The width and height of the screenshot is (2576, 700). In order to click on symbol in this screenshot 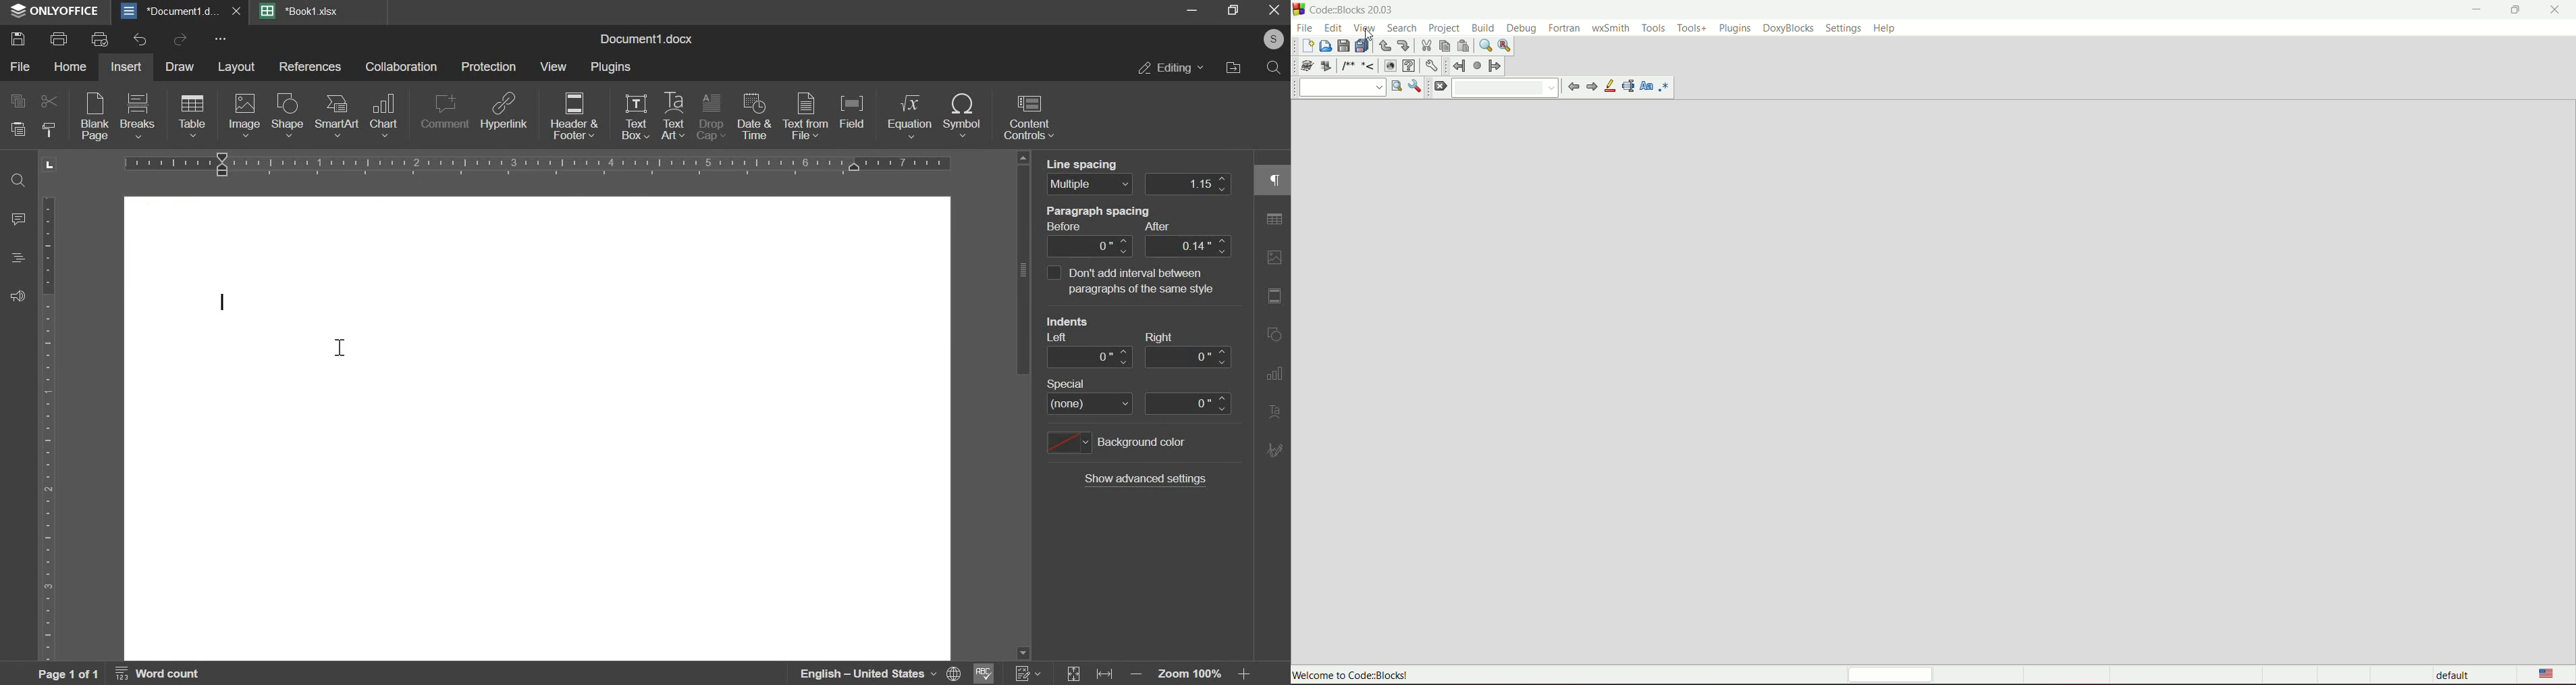, I will do `click(962, 118)`.